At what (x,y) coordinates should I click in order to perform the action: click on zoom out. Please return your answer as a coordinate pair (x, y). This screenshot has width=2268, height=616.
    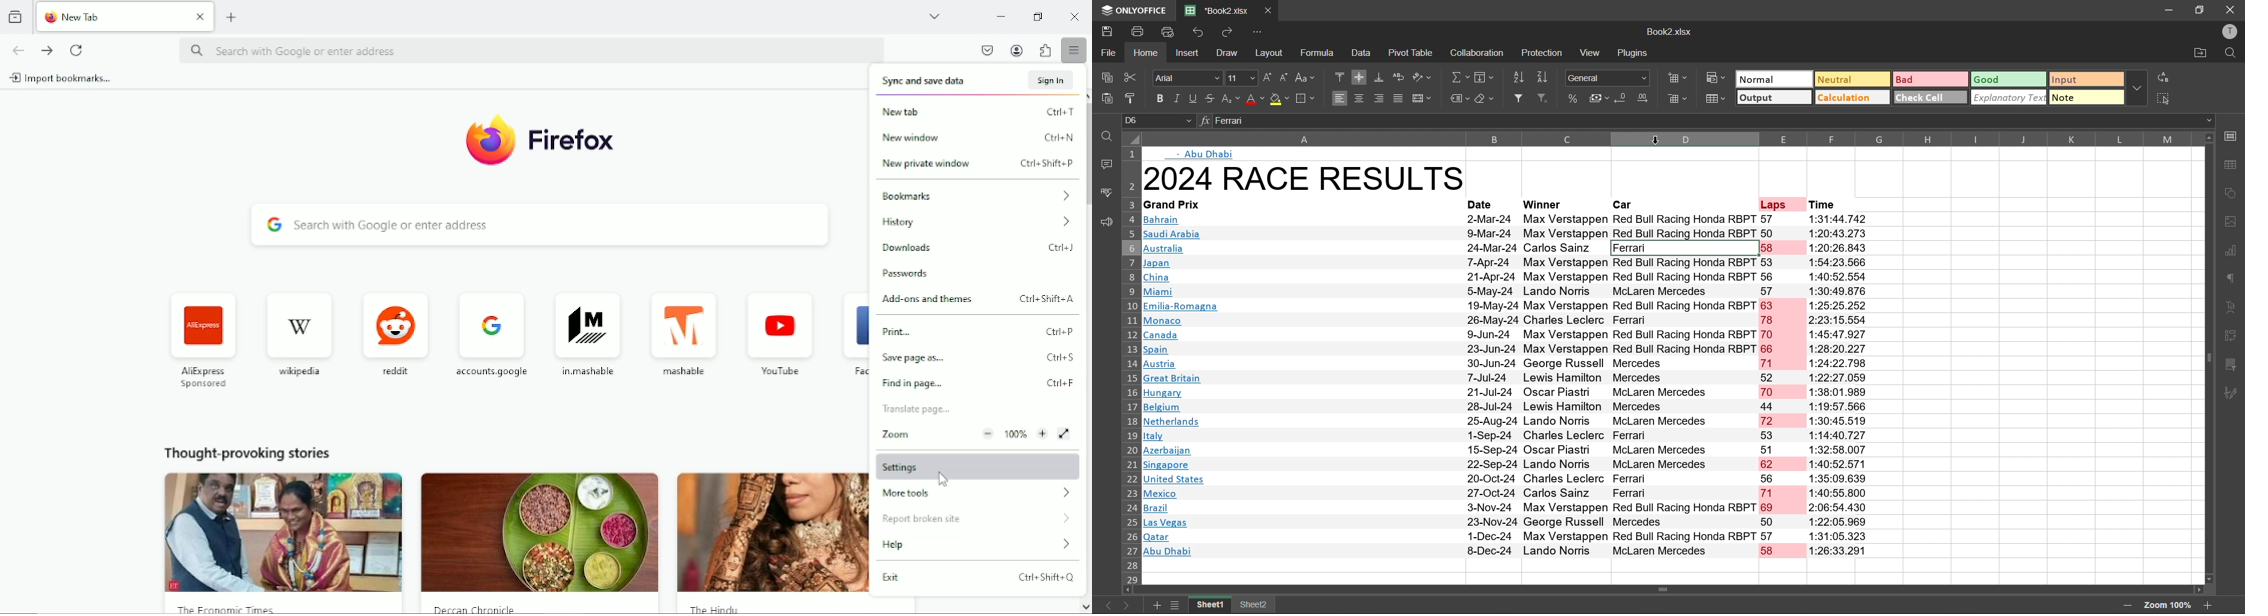
    Looking at the image, I should click on (2131, 607).